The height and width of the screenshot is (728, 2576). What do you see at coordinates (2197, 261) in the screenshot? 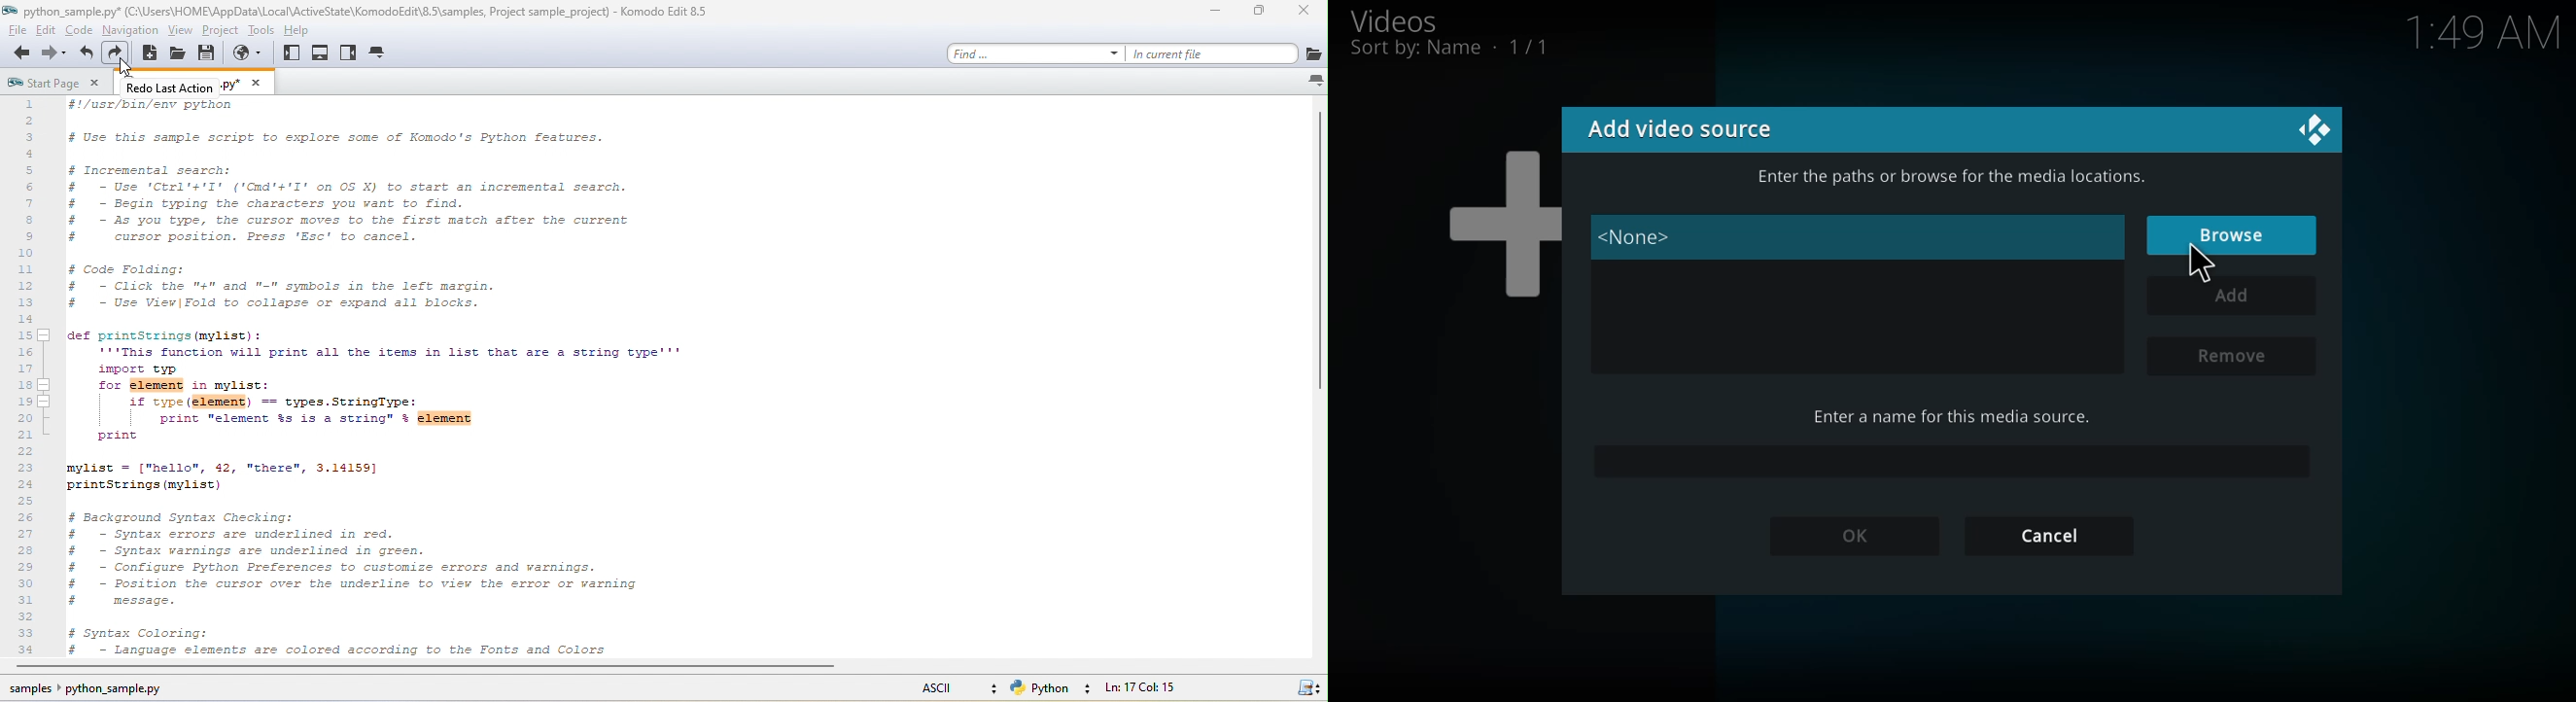
I see `cursor` at bounding box center [2197, 261].